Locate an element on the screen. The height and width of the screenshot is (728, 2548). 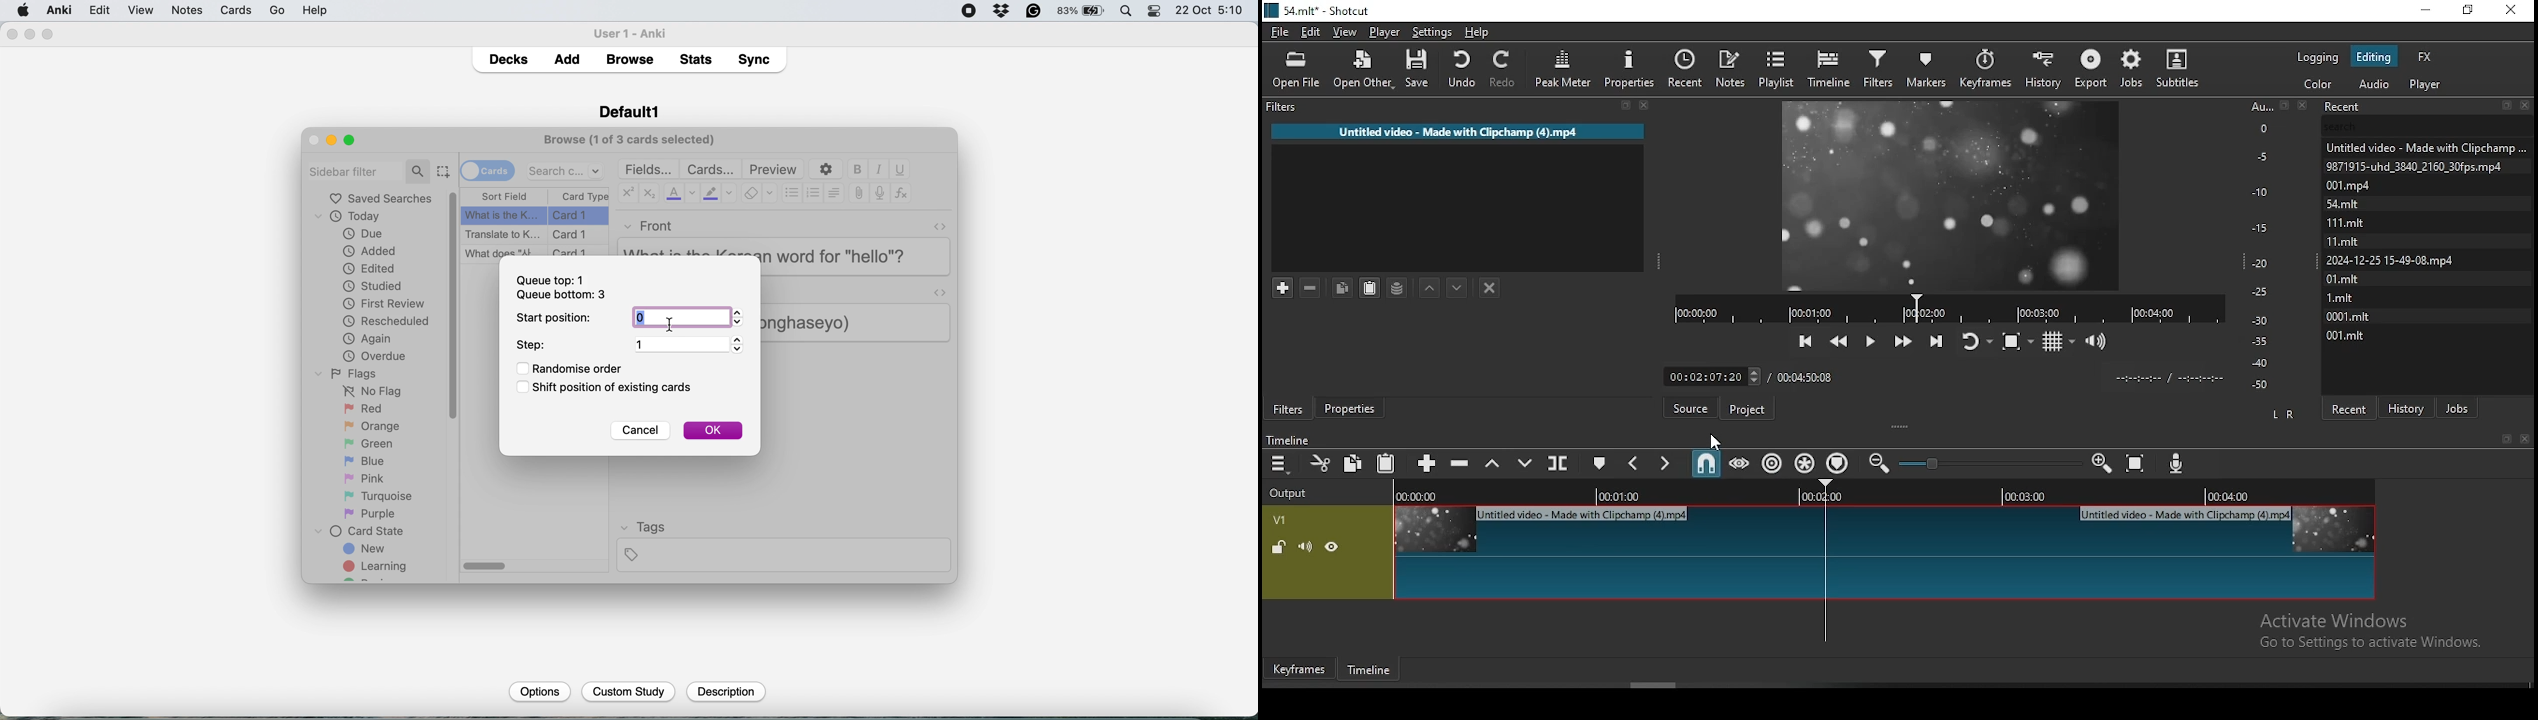
icon and file name is located at coordinates (1319, 10).